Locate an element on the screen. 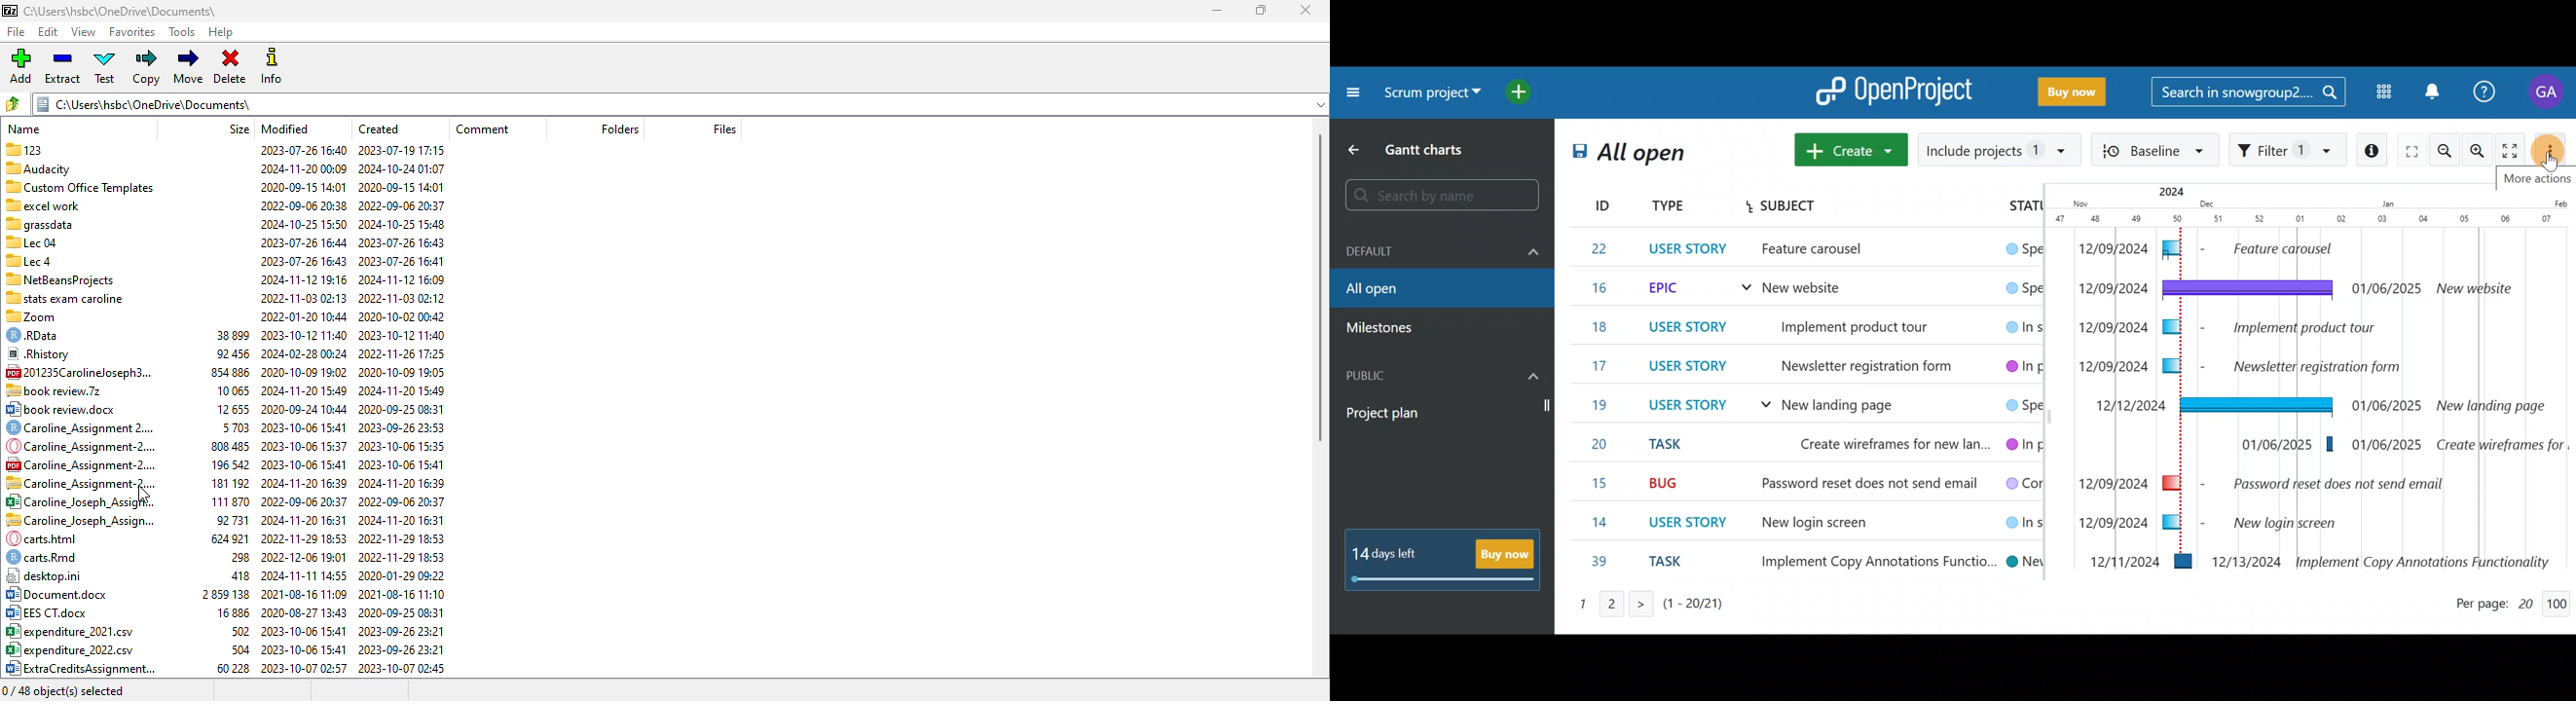 The width and height of the screenshot is (2576, 728). = grassdata 2024-10-2515:50 2024-10-25 15:48 is located at coordinates (224, 224).